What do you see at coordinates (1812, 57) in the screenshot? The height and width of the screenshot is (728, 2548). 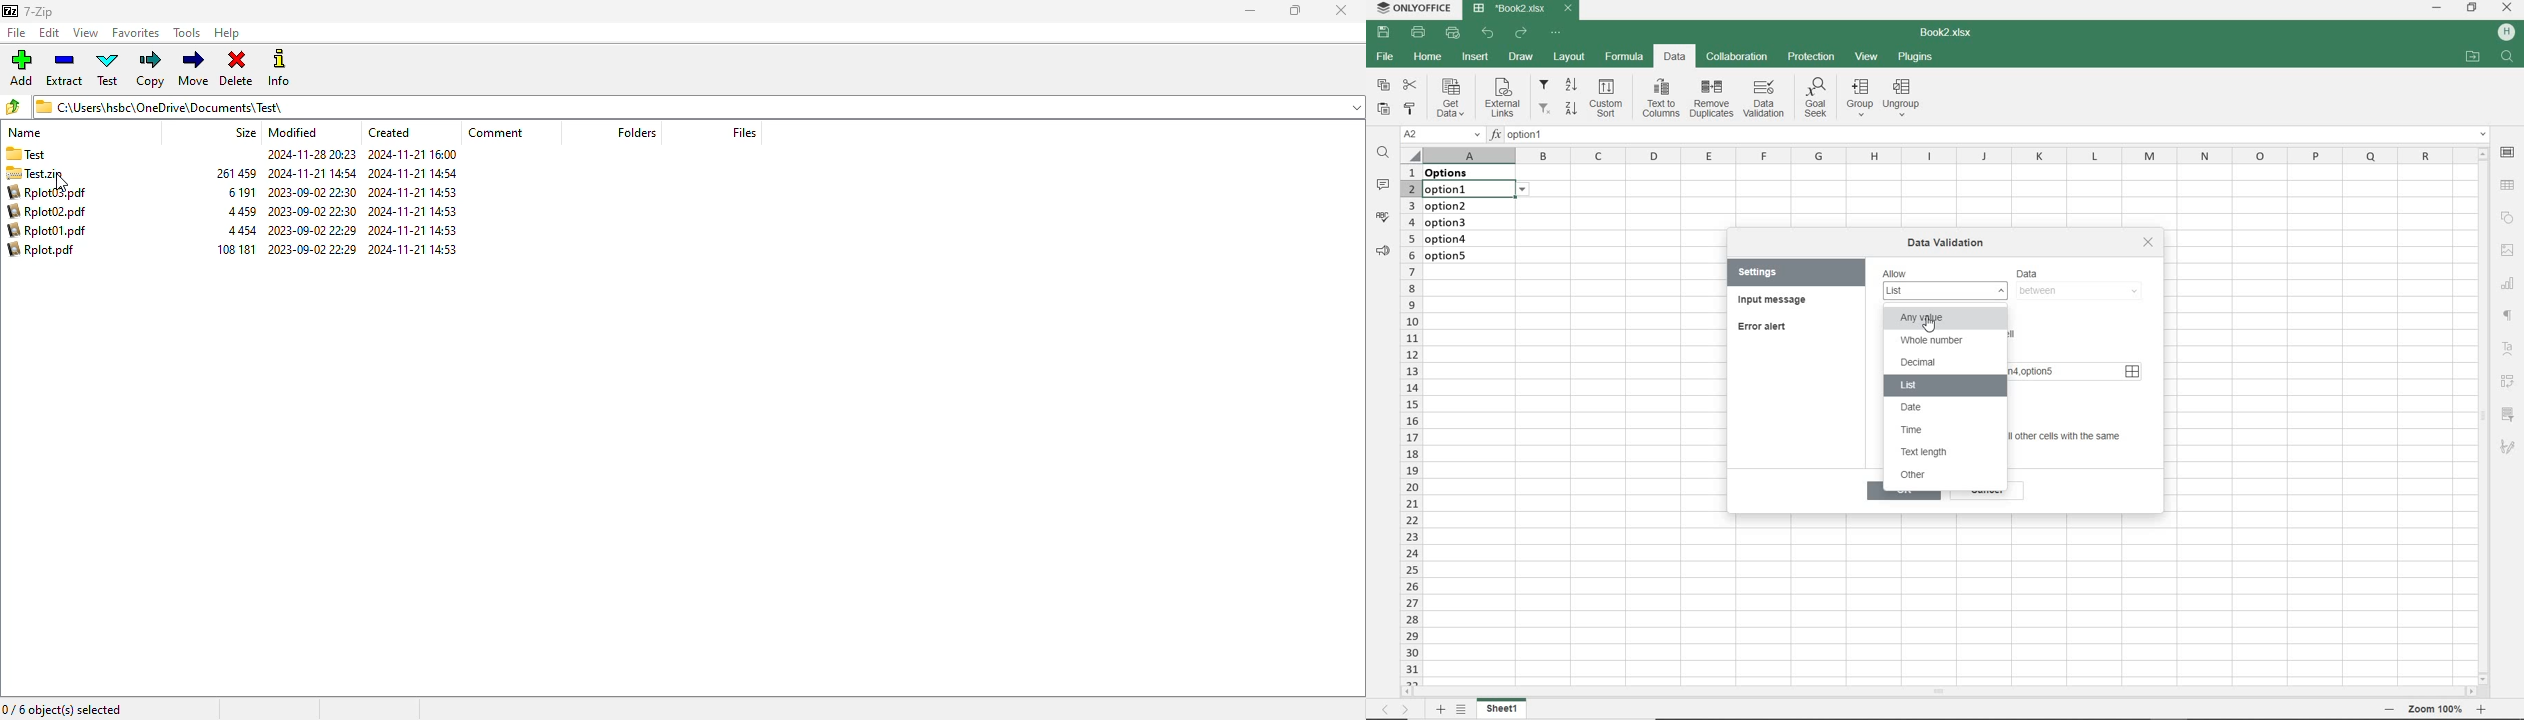 I see `PROTECTION` at bounding box center [1812, 57].